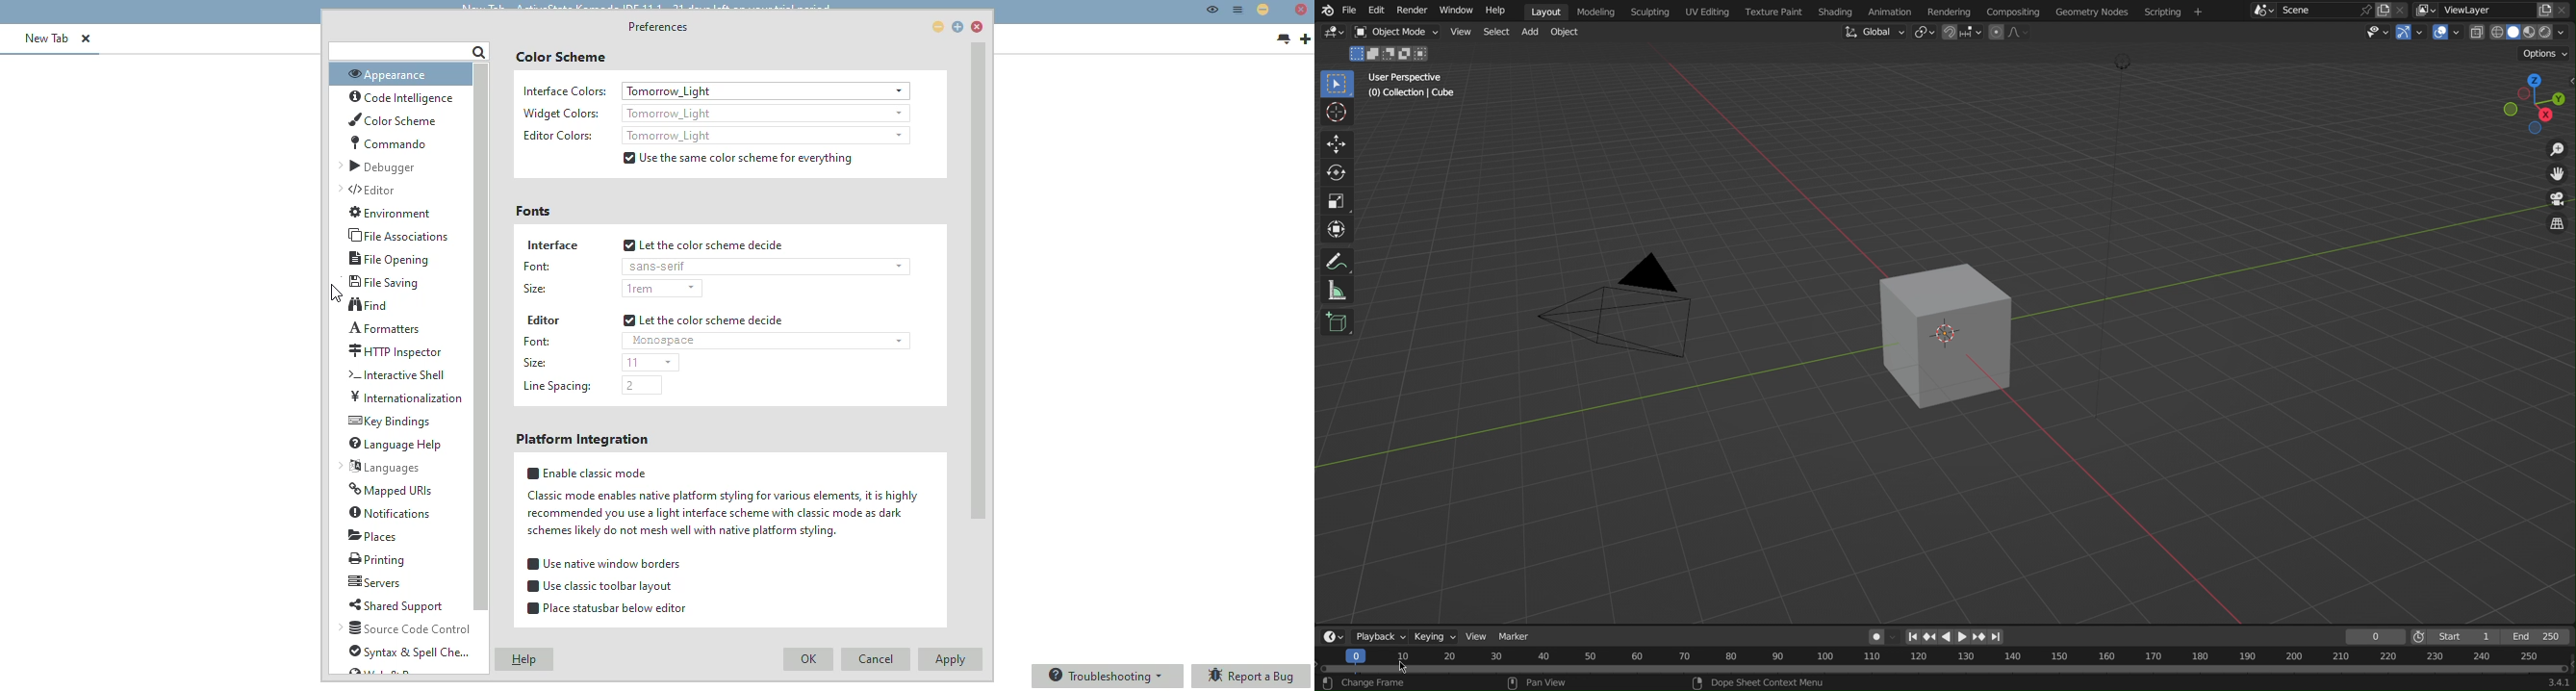  What do you see at coordinates (391, 213) in the screenshot?
I see `environment` at bounding box center [391, 213].